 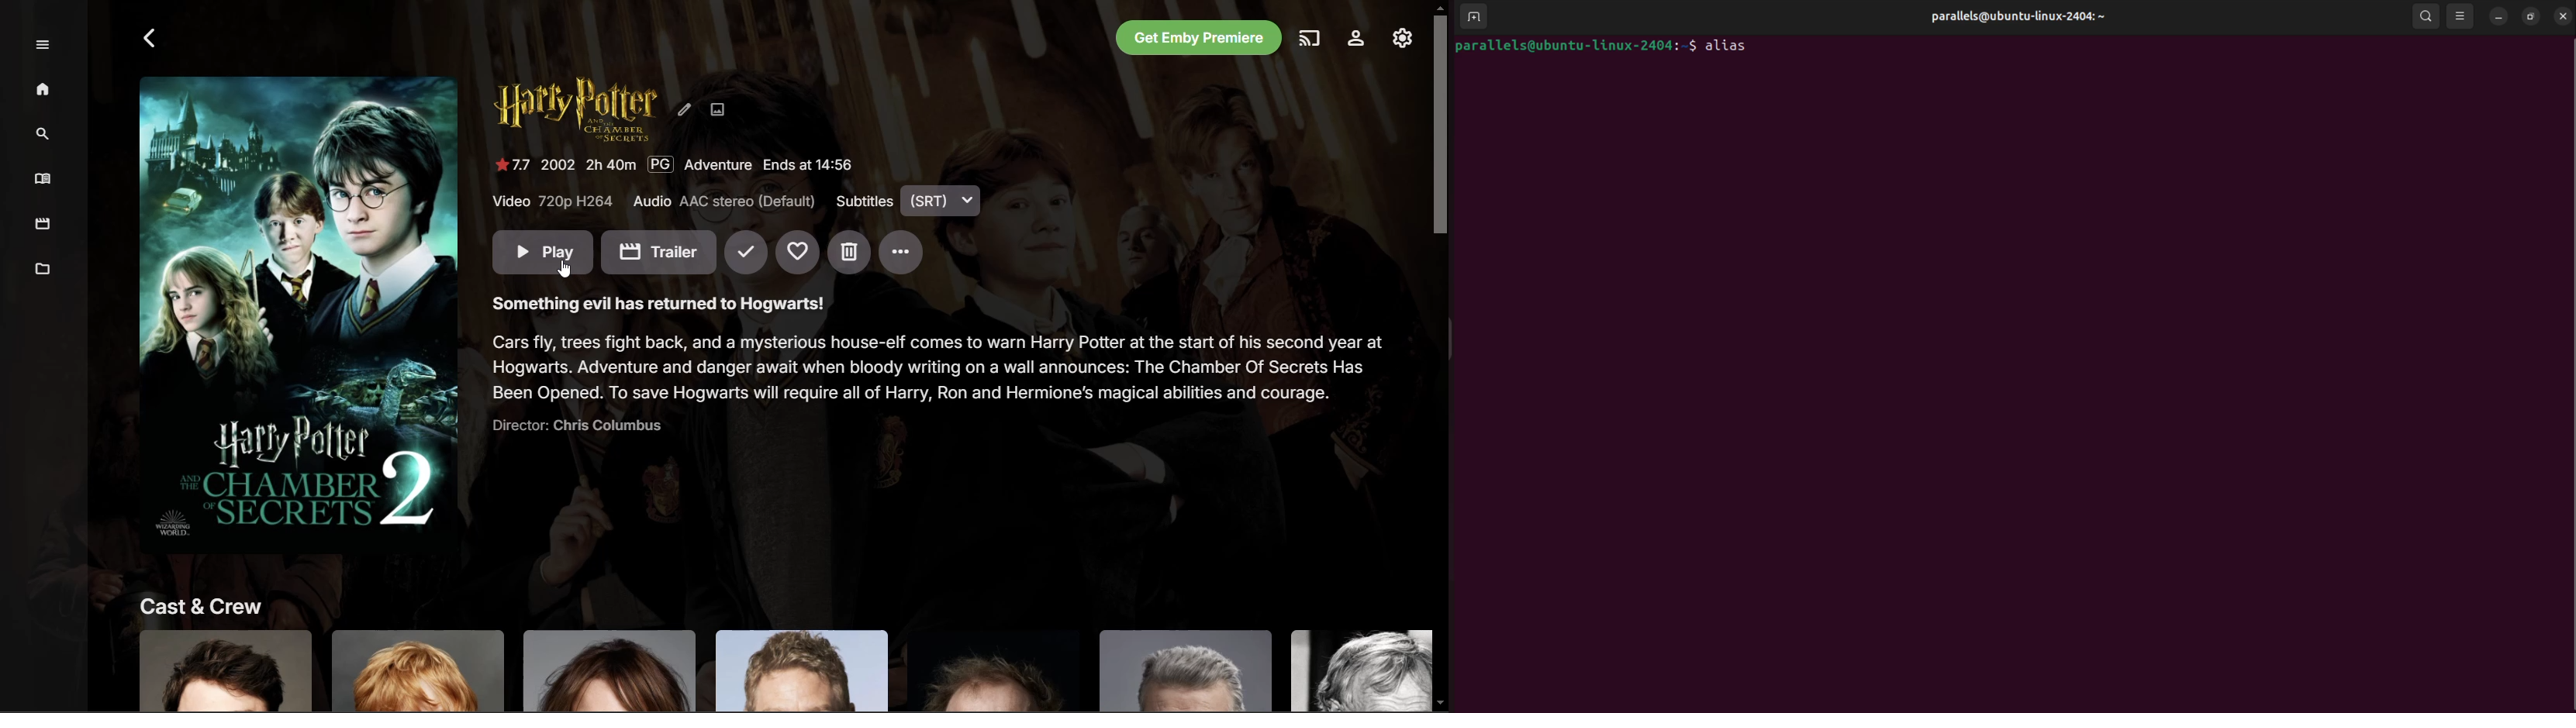 I want to click on add terminals, so click(x=1472, y=16).